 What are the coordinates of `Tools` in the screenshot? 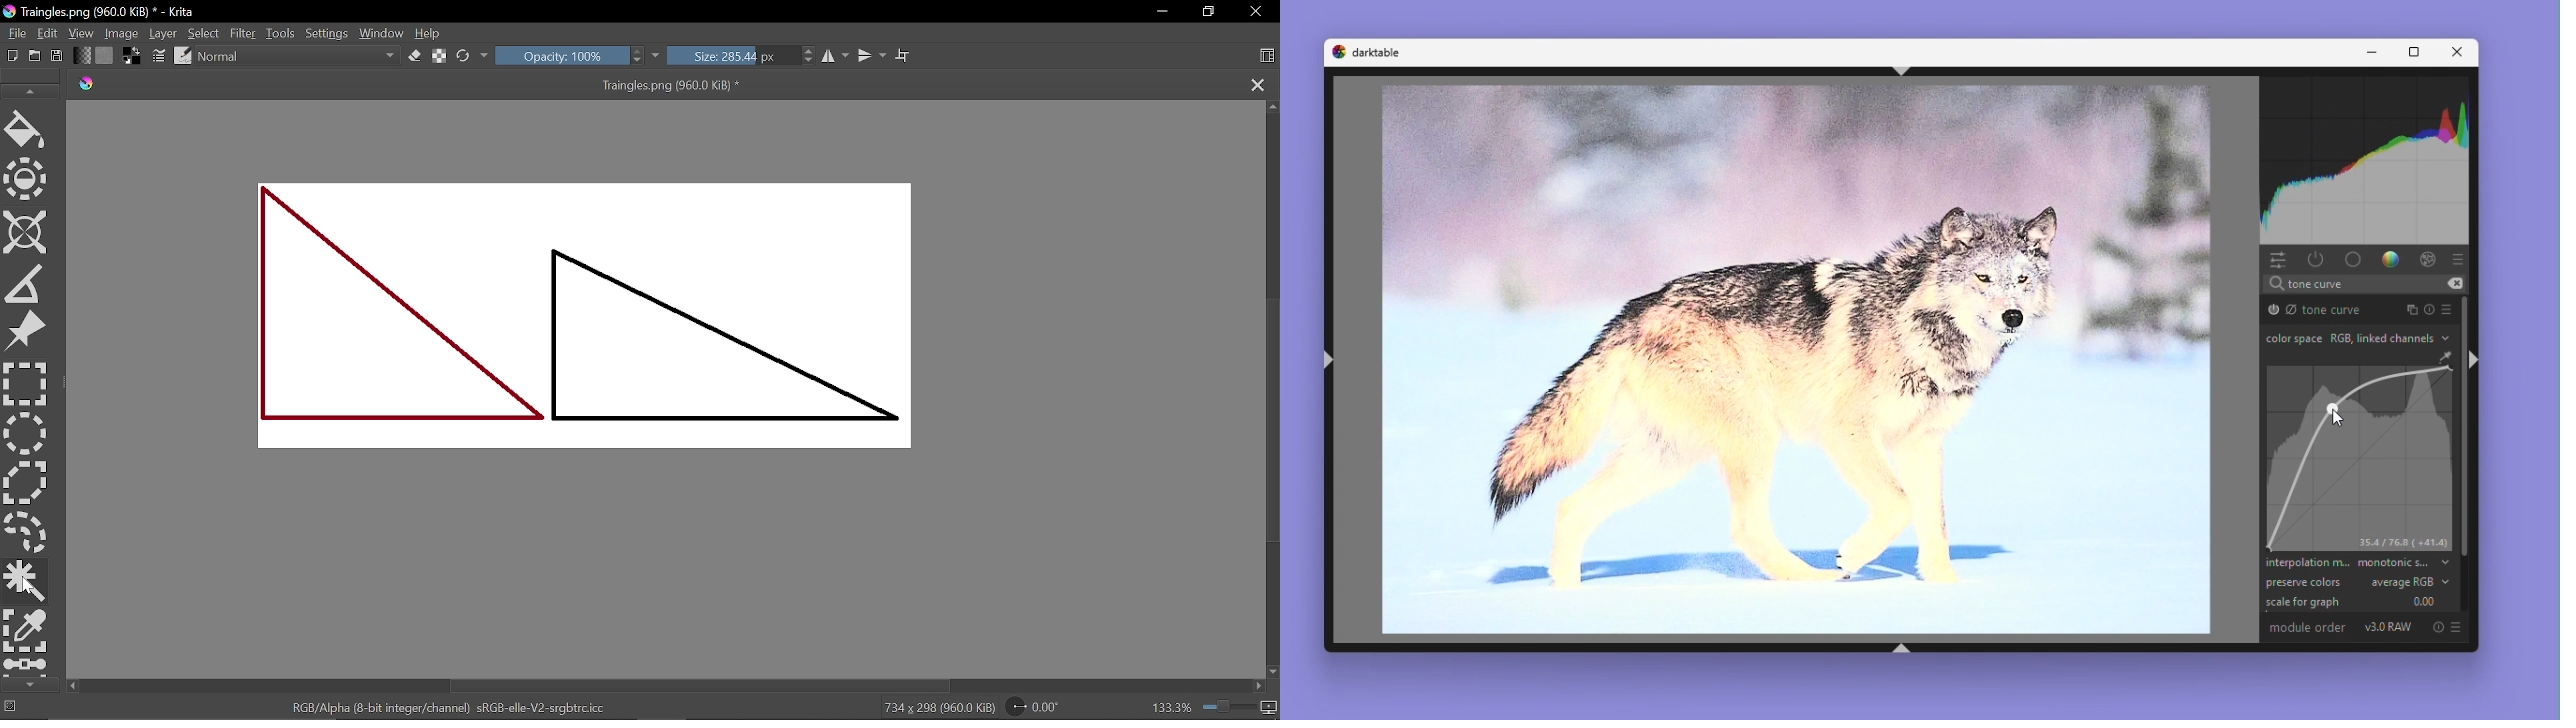 It's located at (282, 33).